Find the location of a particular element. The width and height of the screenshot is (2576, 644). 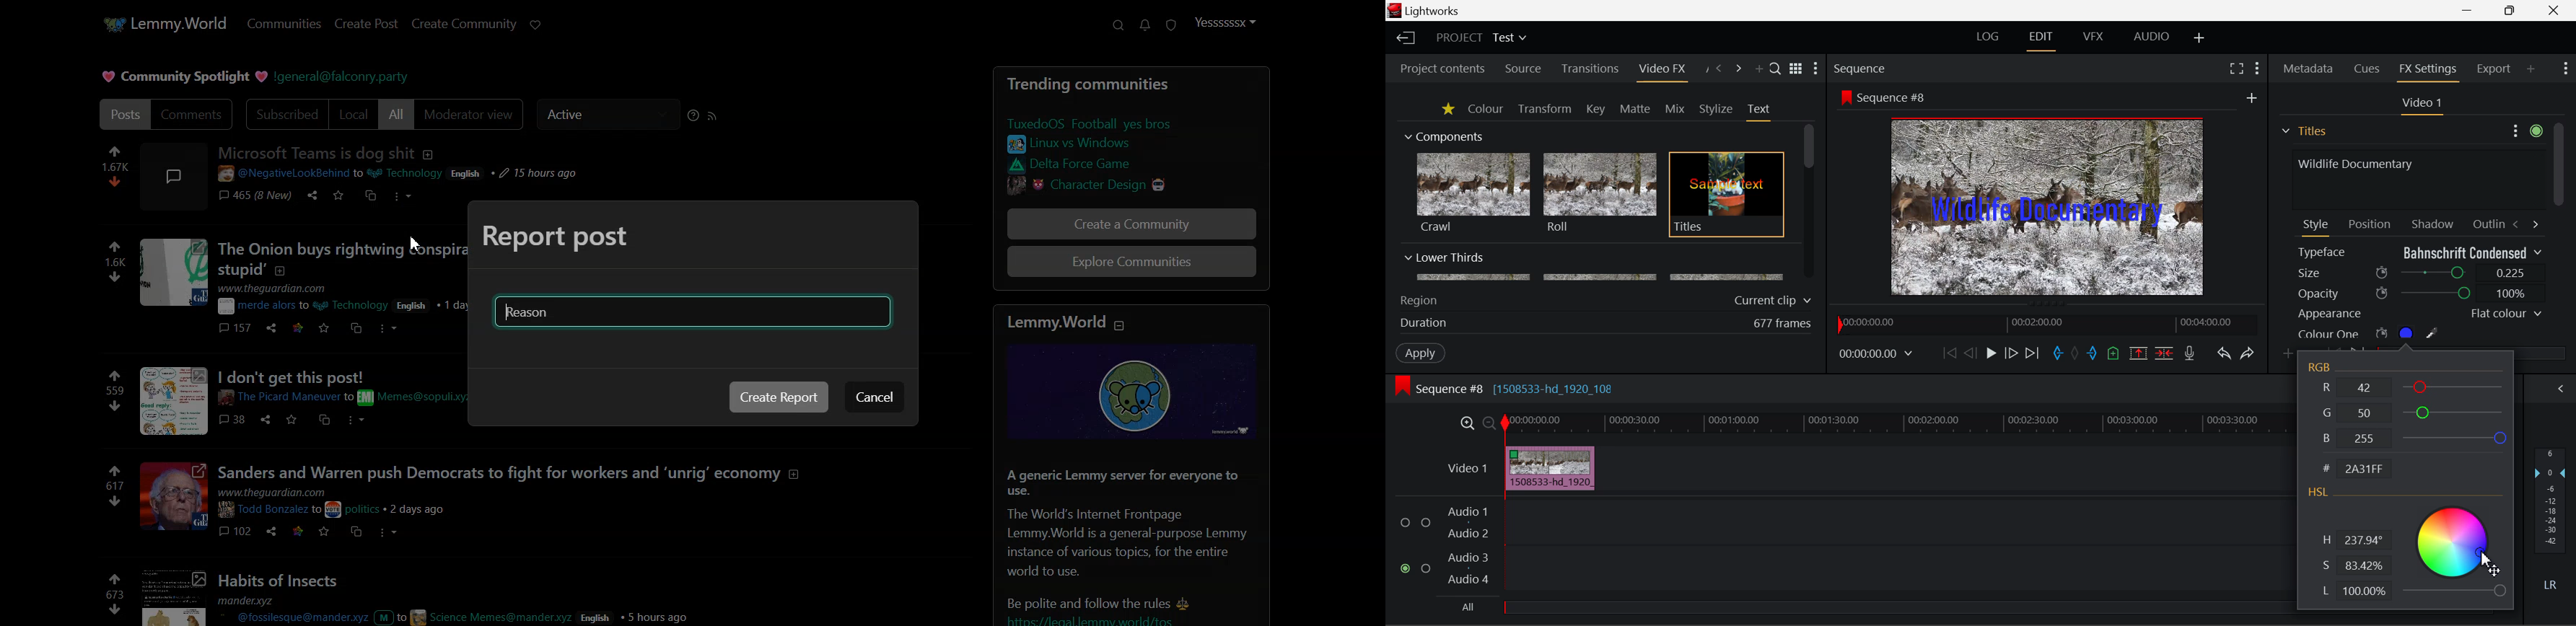

Roll is located at coordinates (1599, 193).